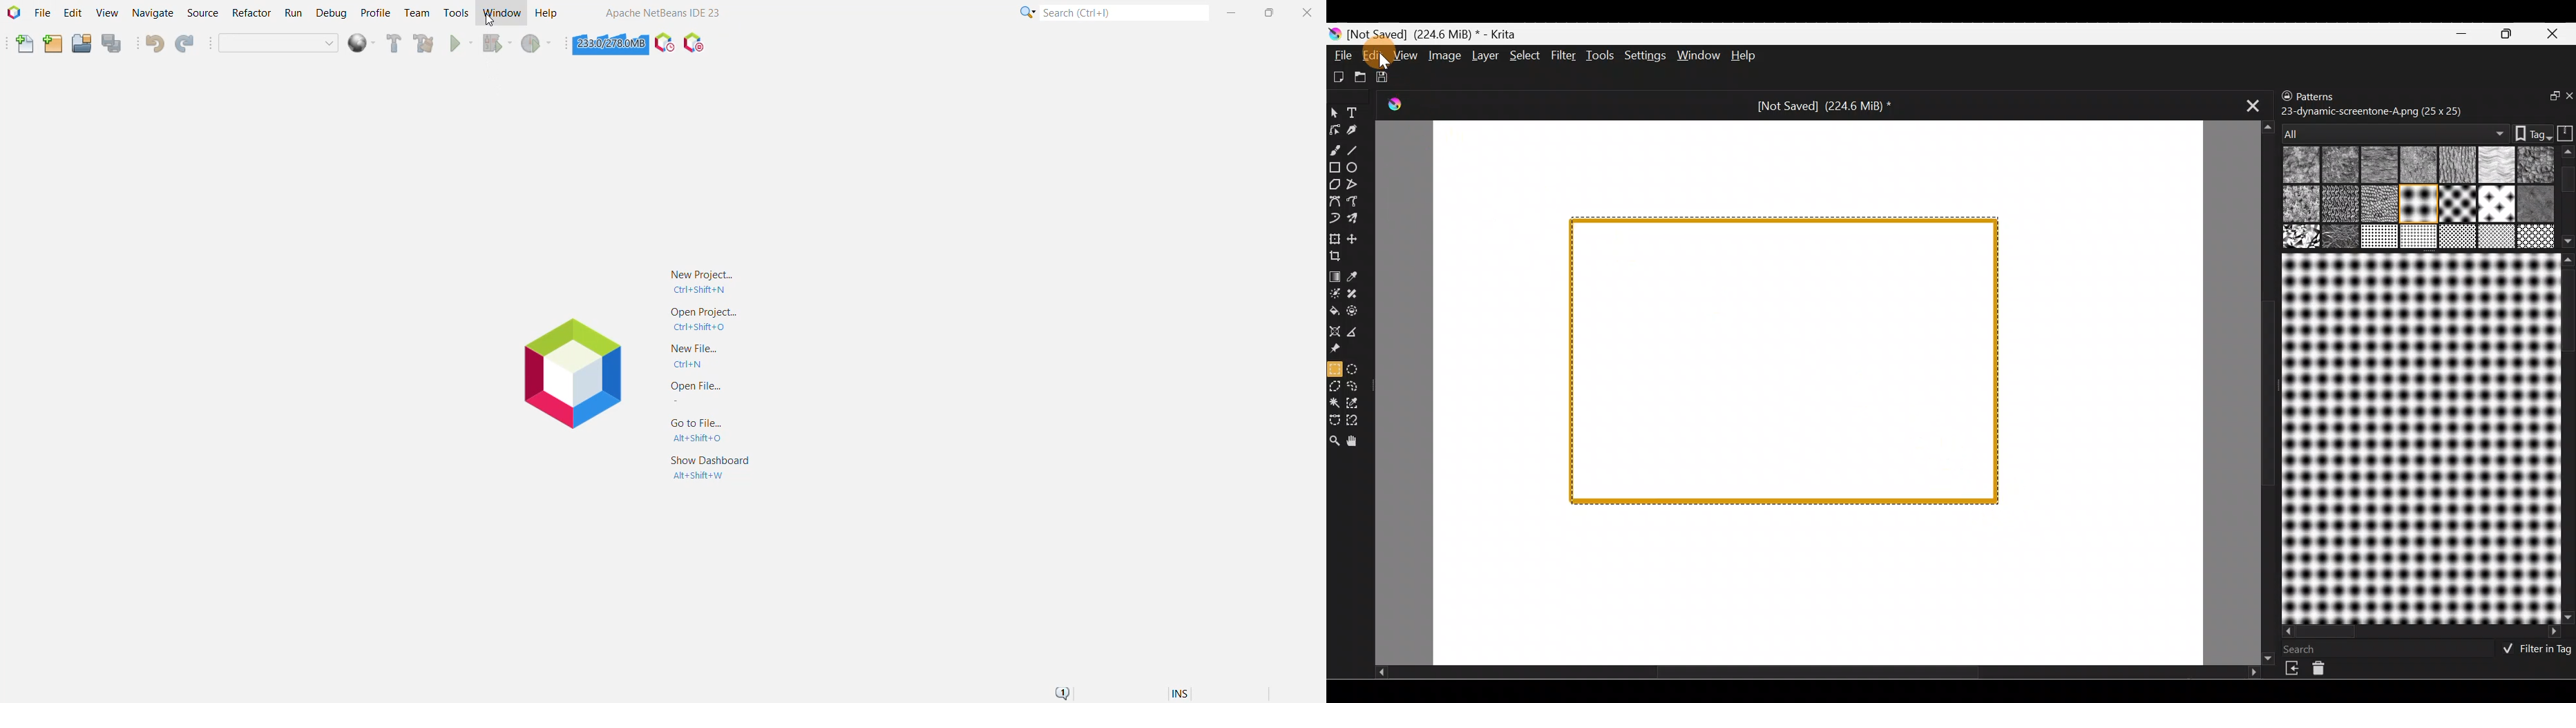  Describe the element at coordinates (1335, 442) in the screenshot. I see `Zoom tool` at that location.